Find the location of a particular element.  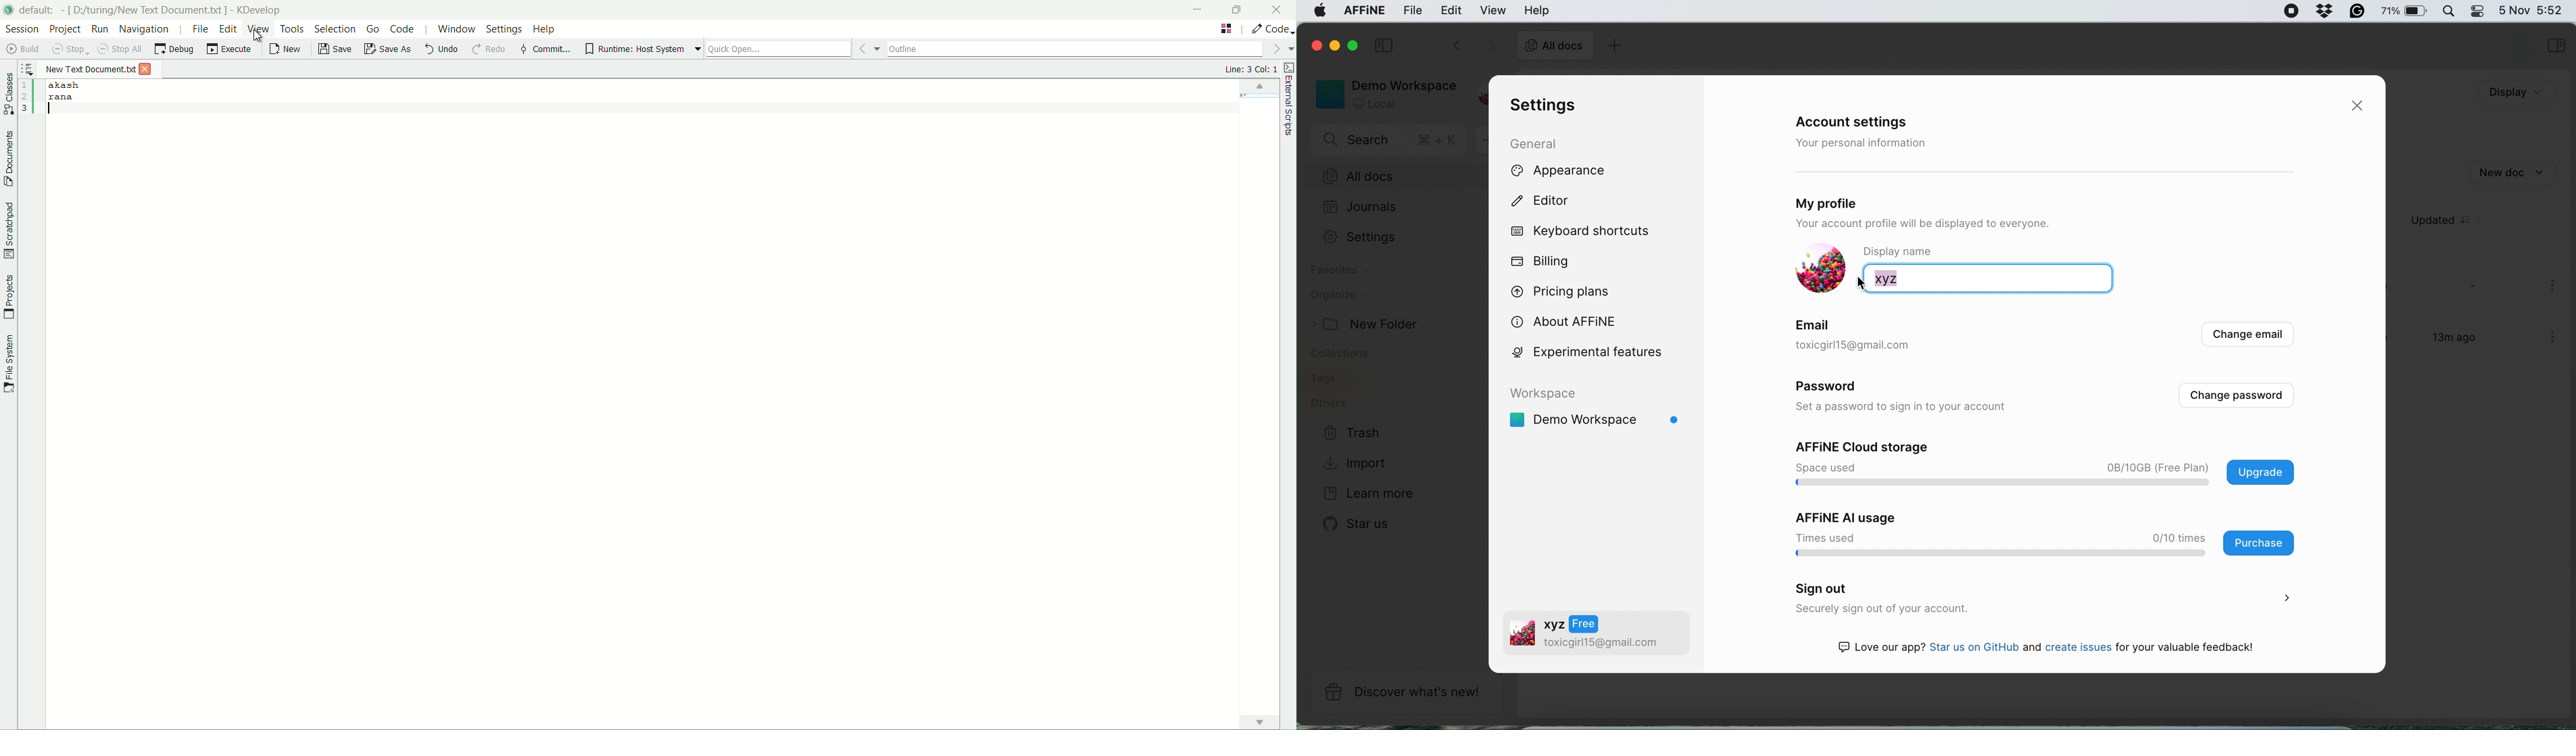

affine cloud storage is located at coordinates (2049, 465).